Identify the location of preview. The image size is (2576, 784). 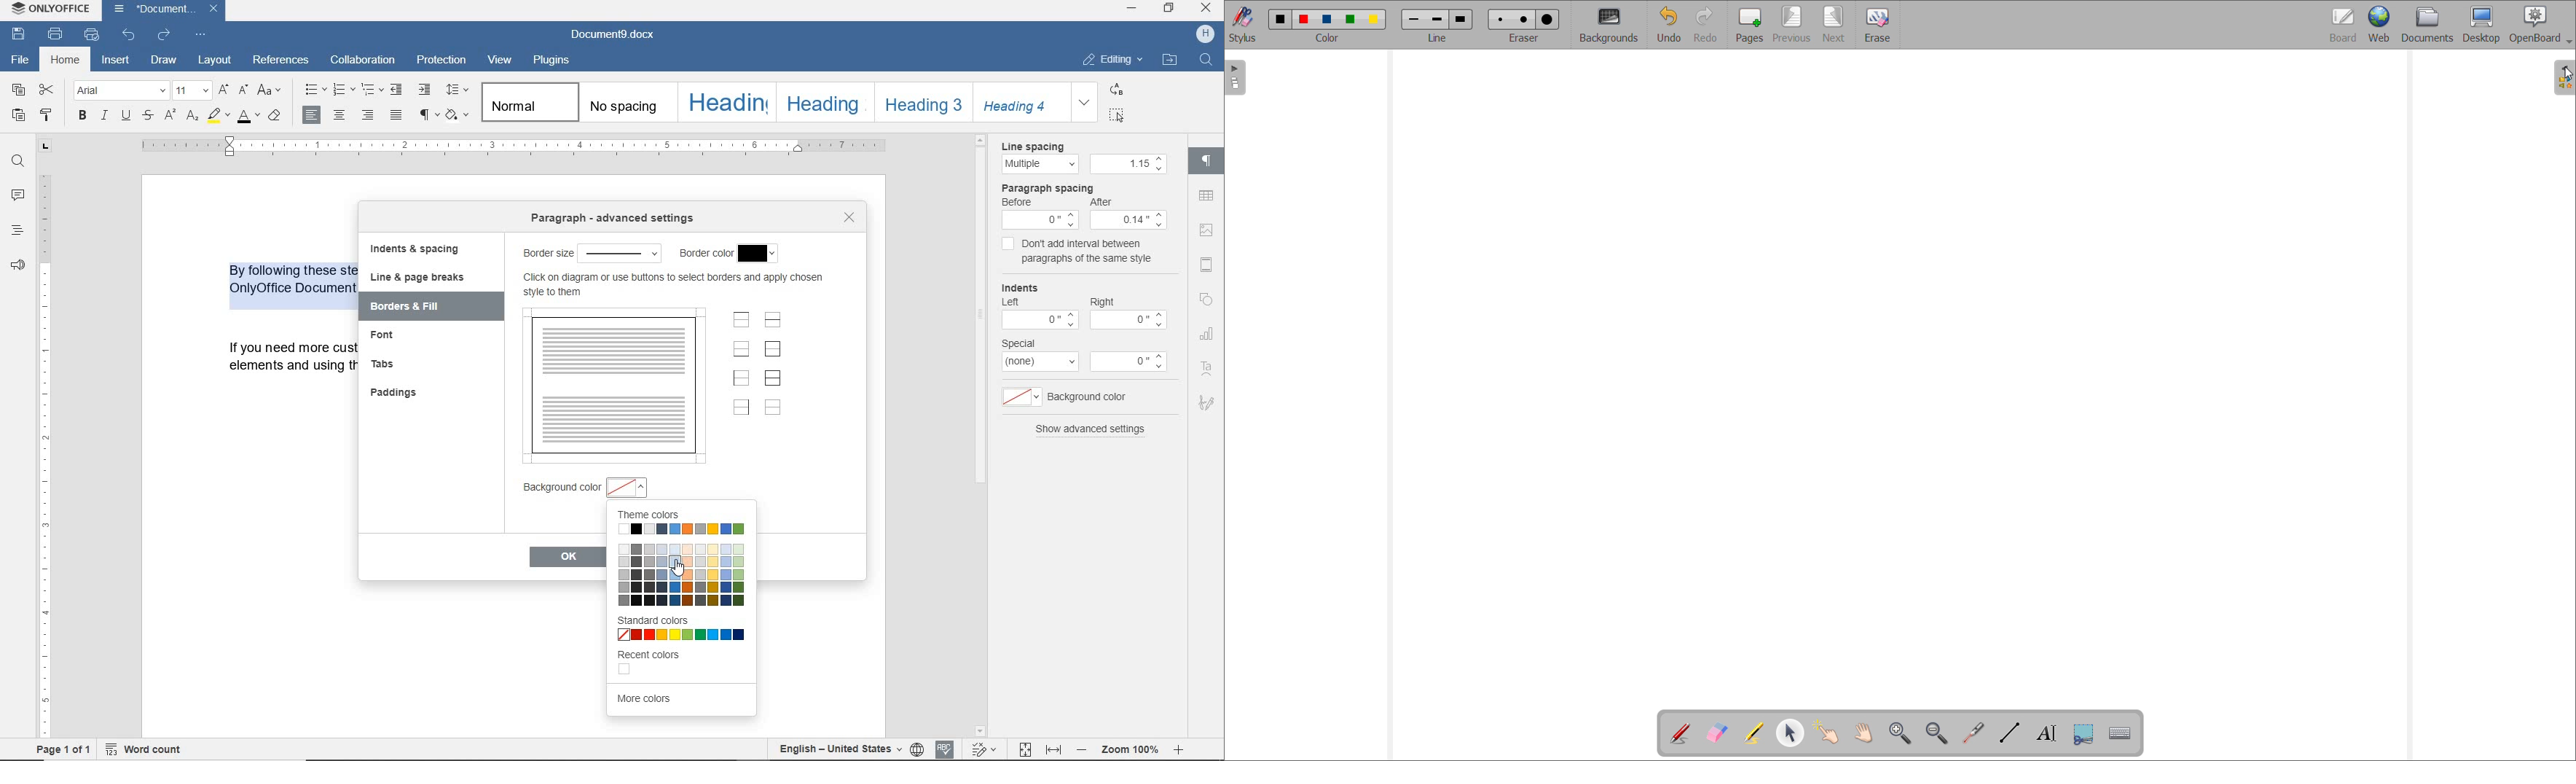
(616, 387).